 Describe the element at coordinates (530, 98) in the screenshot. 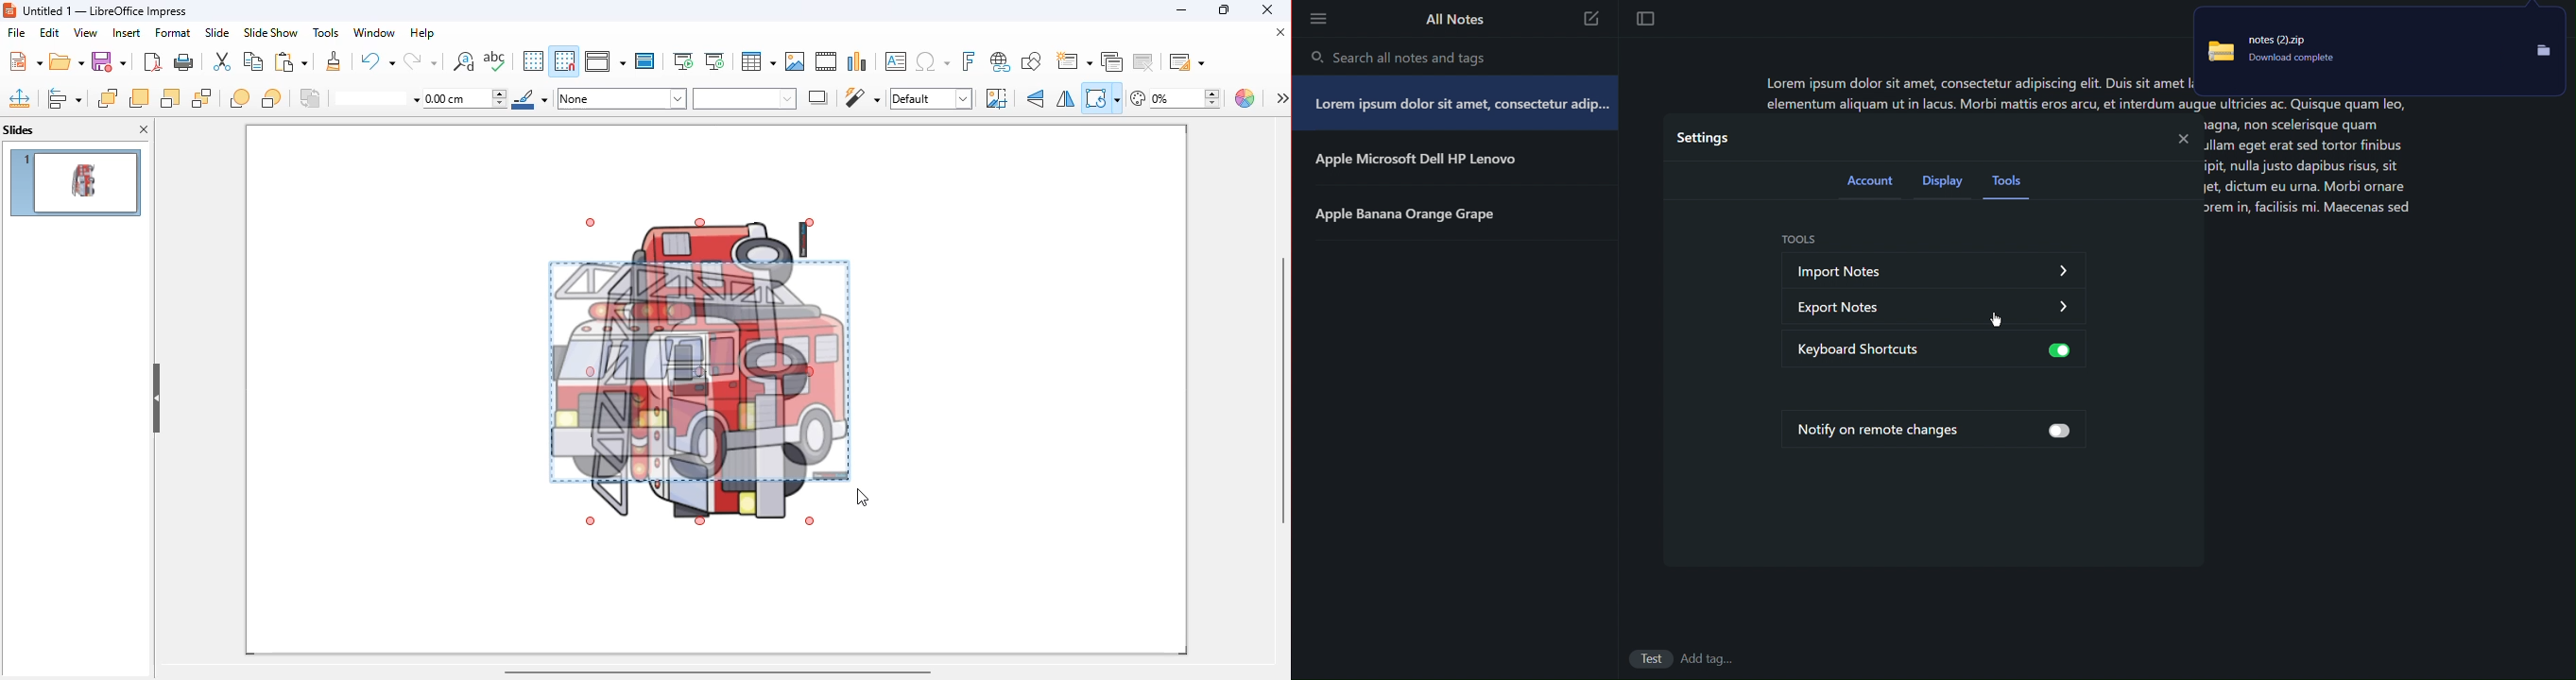

I see `line color` at that location.